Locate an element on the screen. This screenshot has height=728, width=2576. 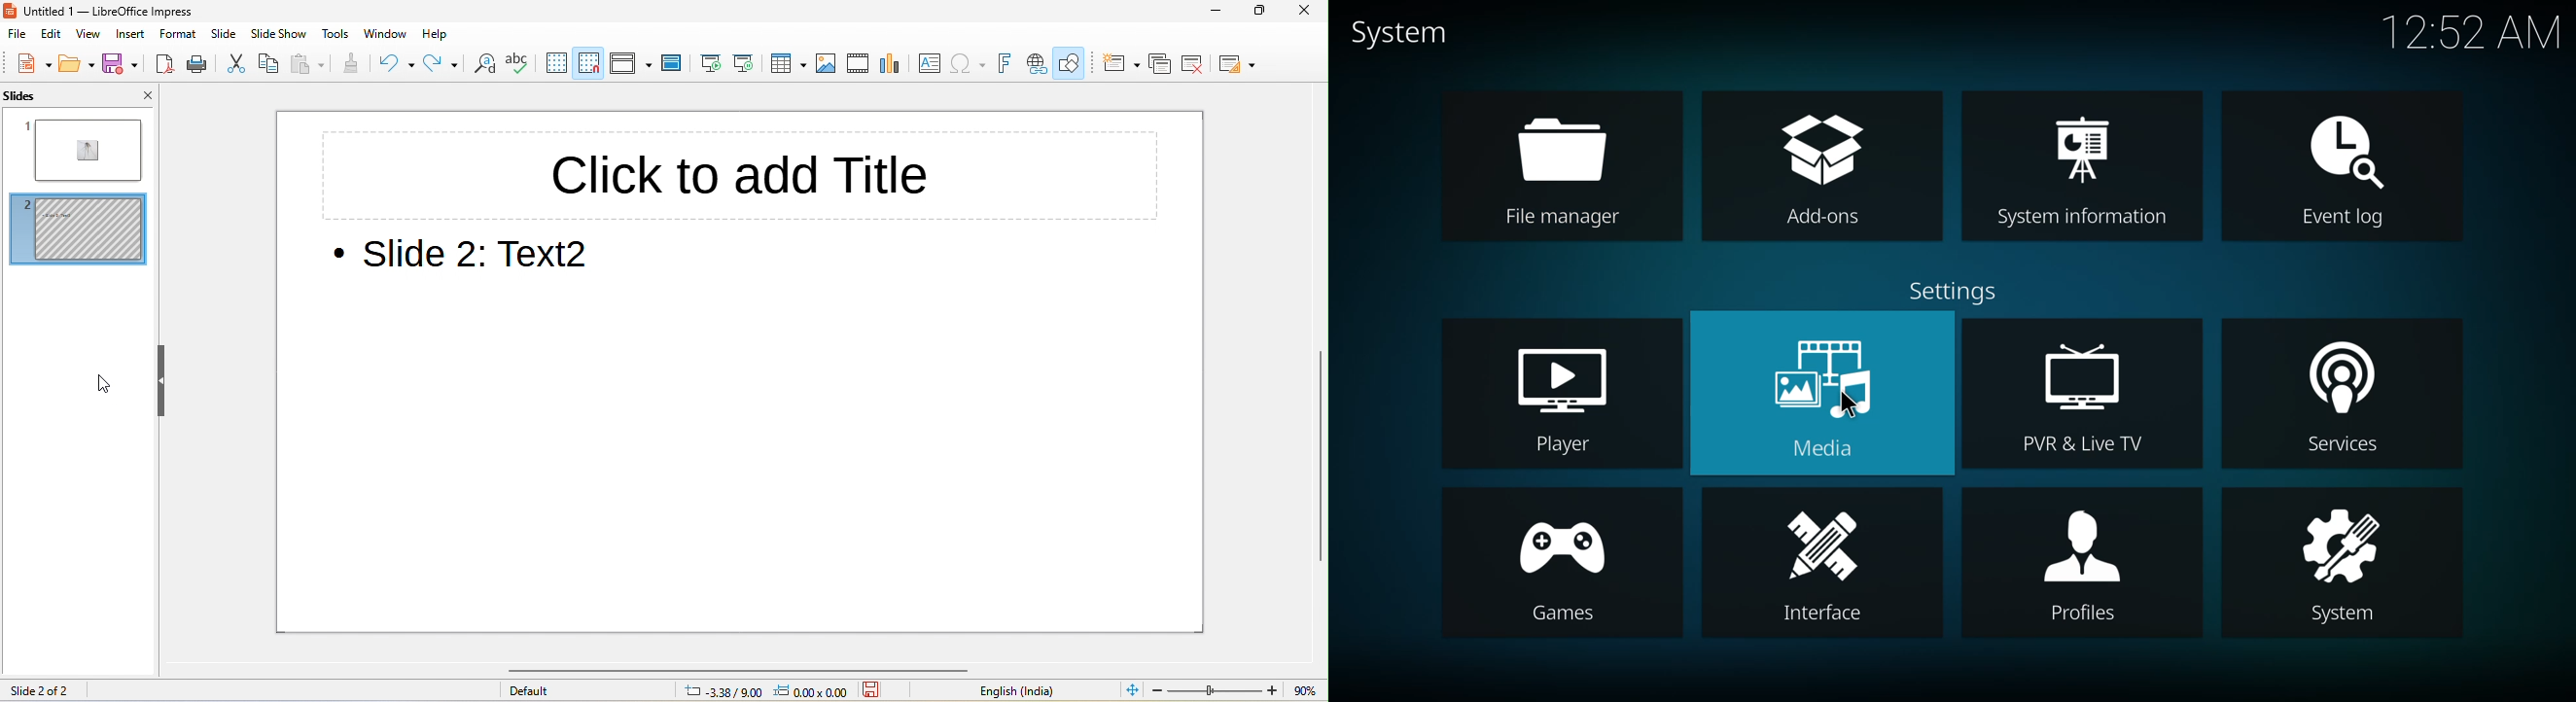
new is located at coordinates (28, 65).